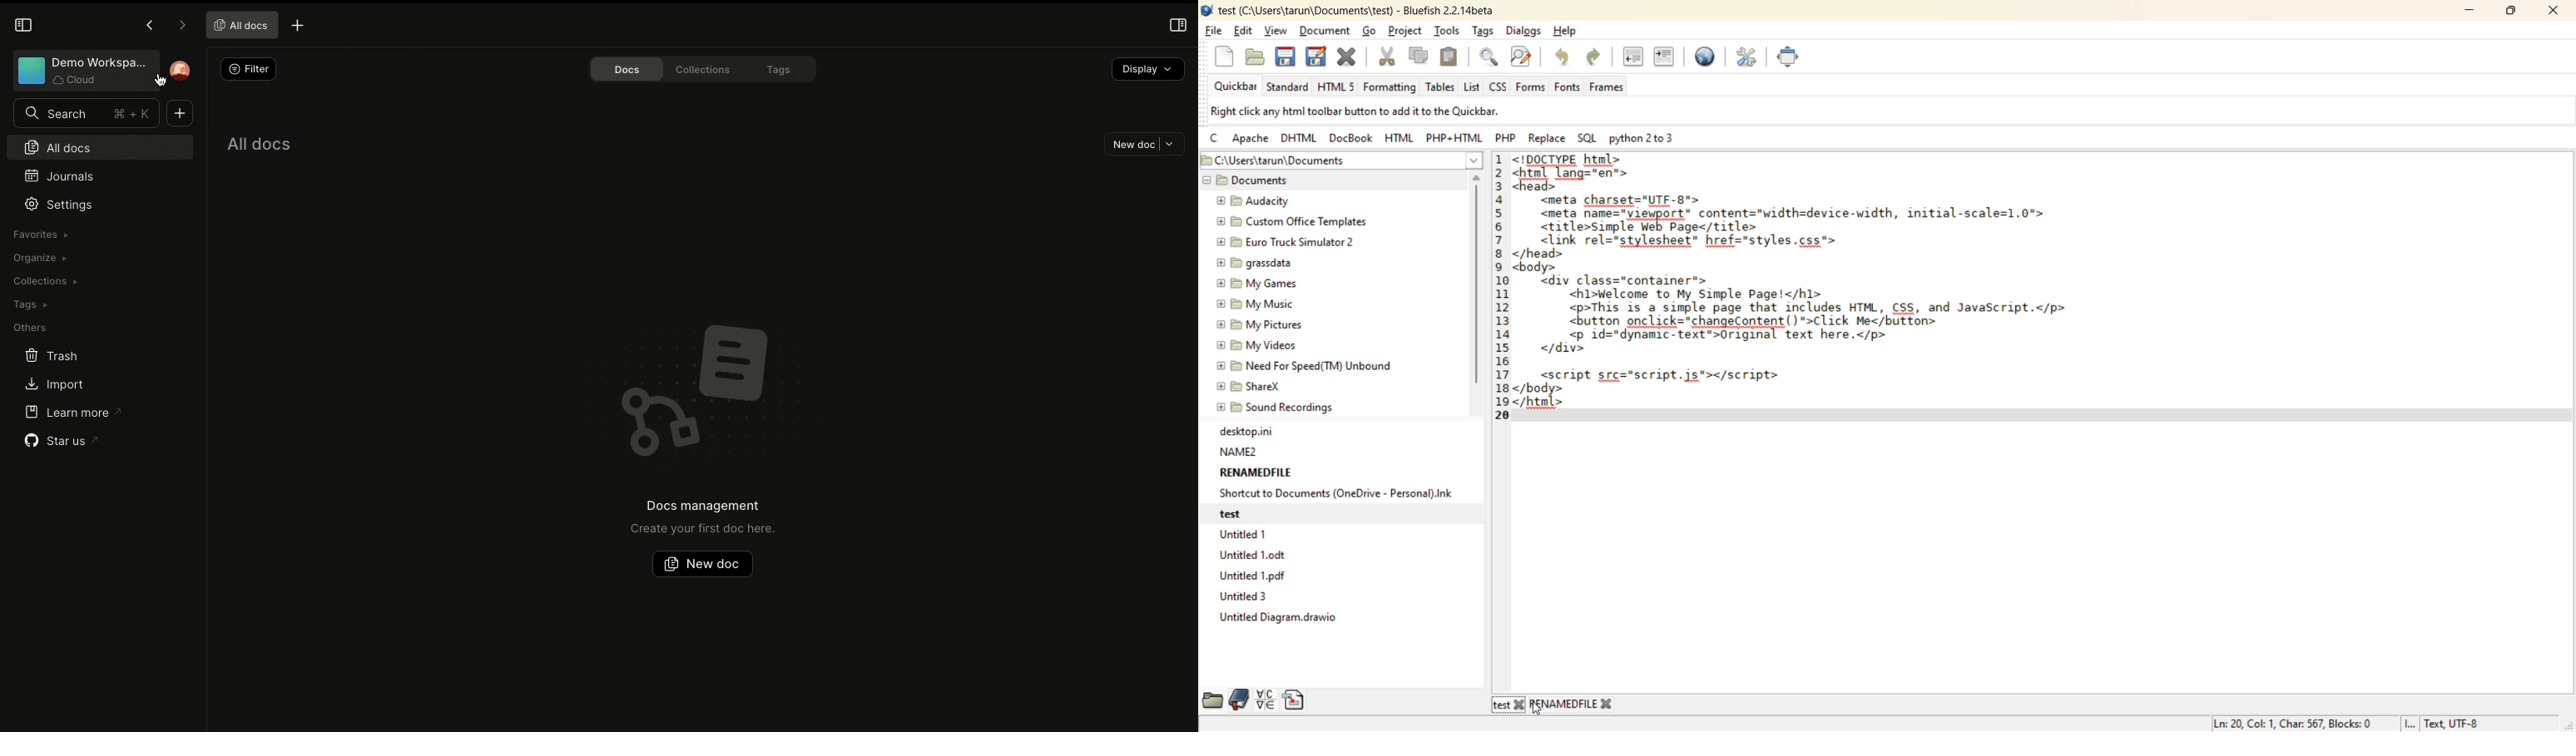 The image size is (2576, 756). I want to click on metadata, so click(2348, 723).